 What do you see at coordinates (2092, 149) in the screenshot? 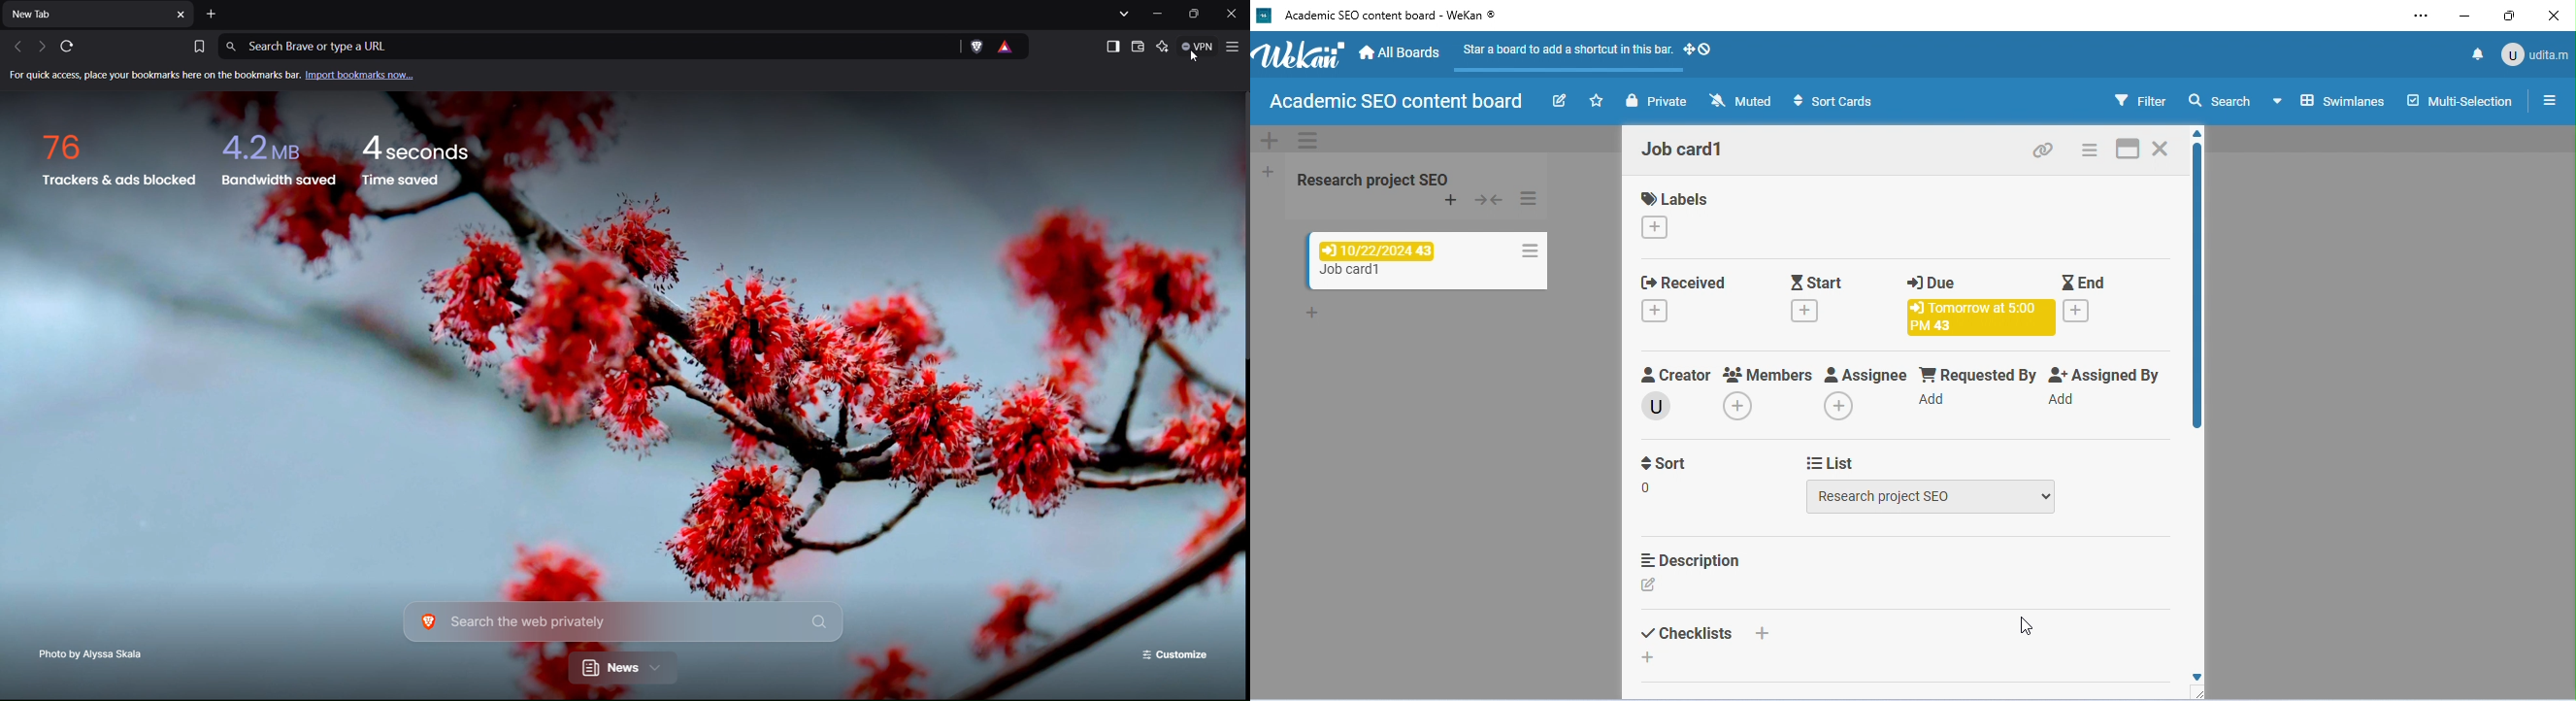
I see `card actions` at bounding box center [2092, 149].